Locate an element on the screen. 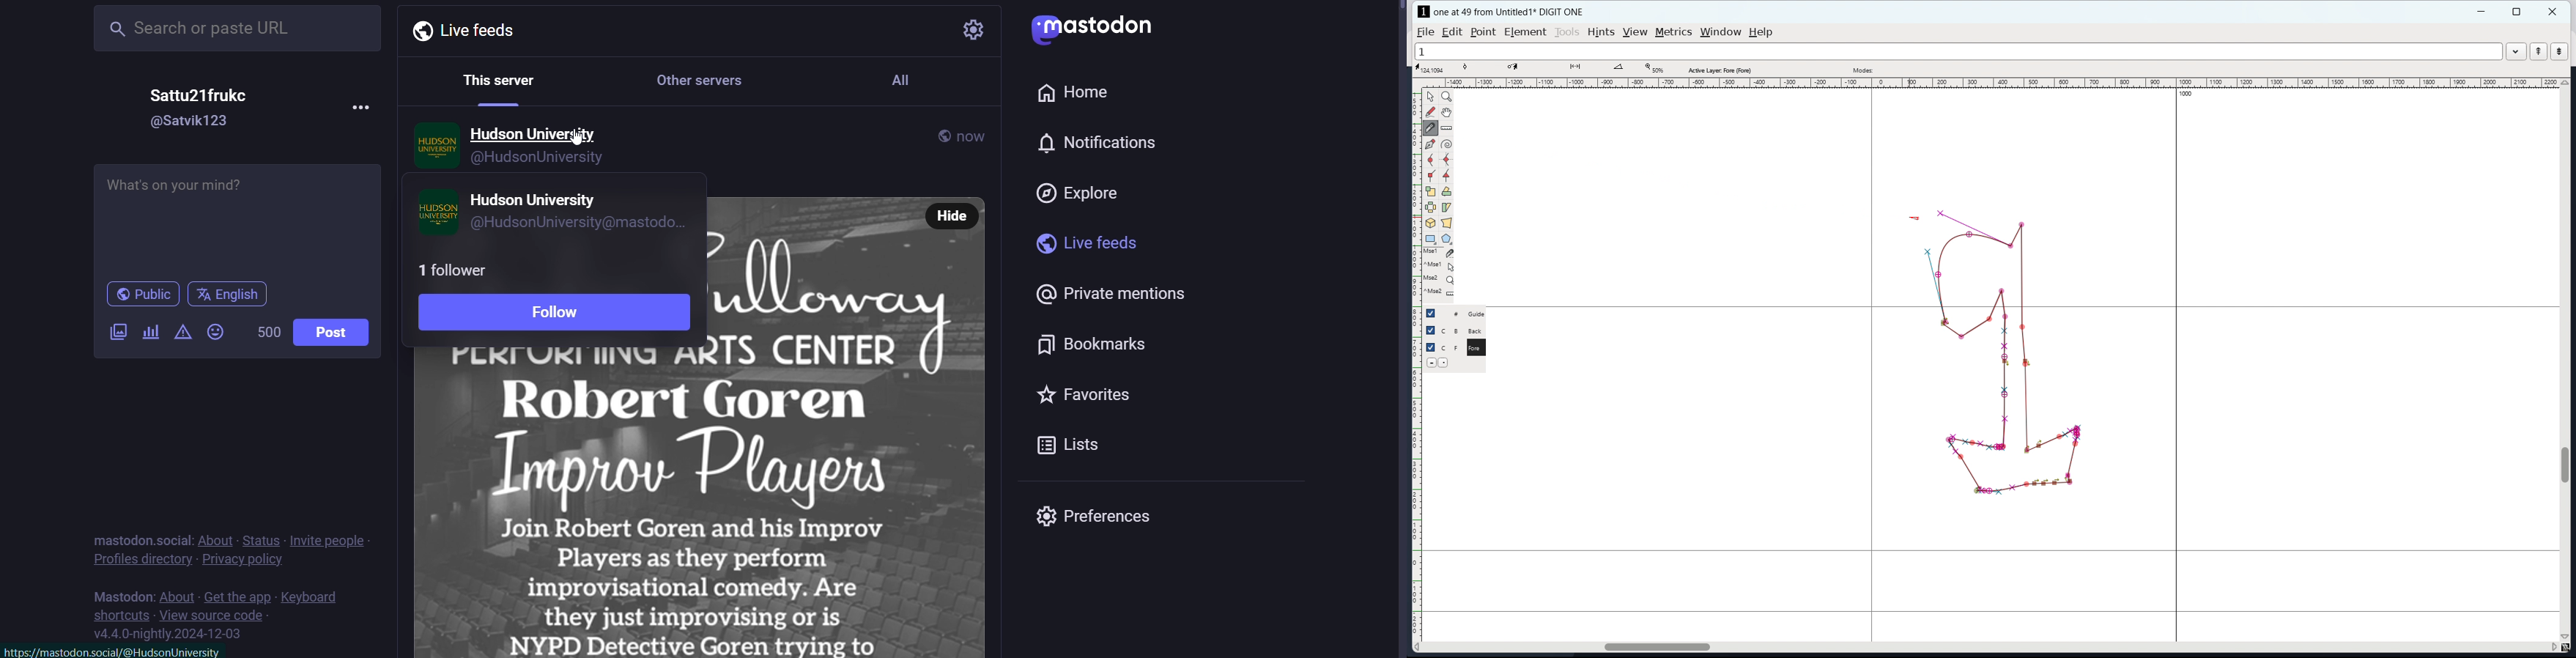  more is located at coordinates (363, 107).